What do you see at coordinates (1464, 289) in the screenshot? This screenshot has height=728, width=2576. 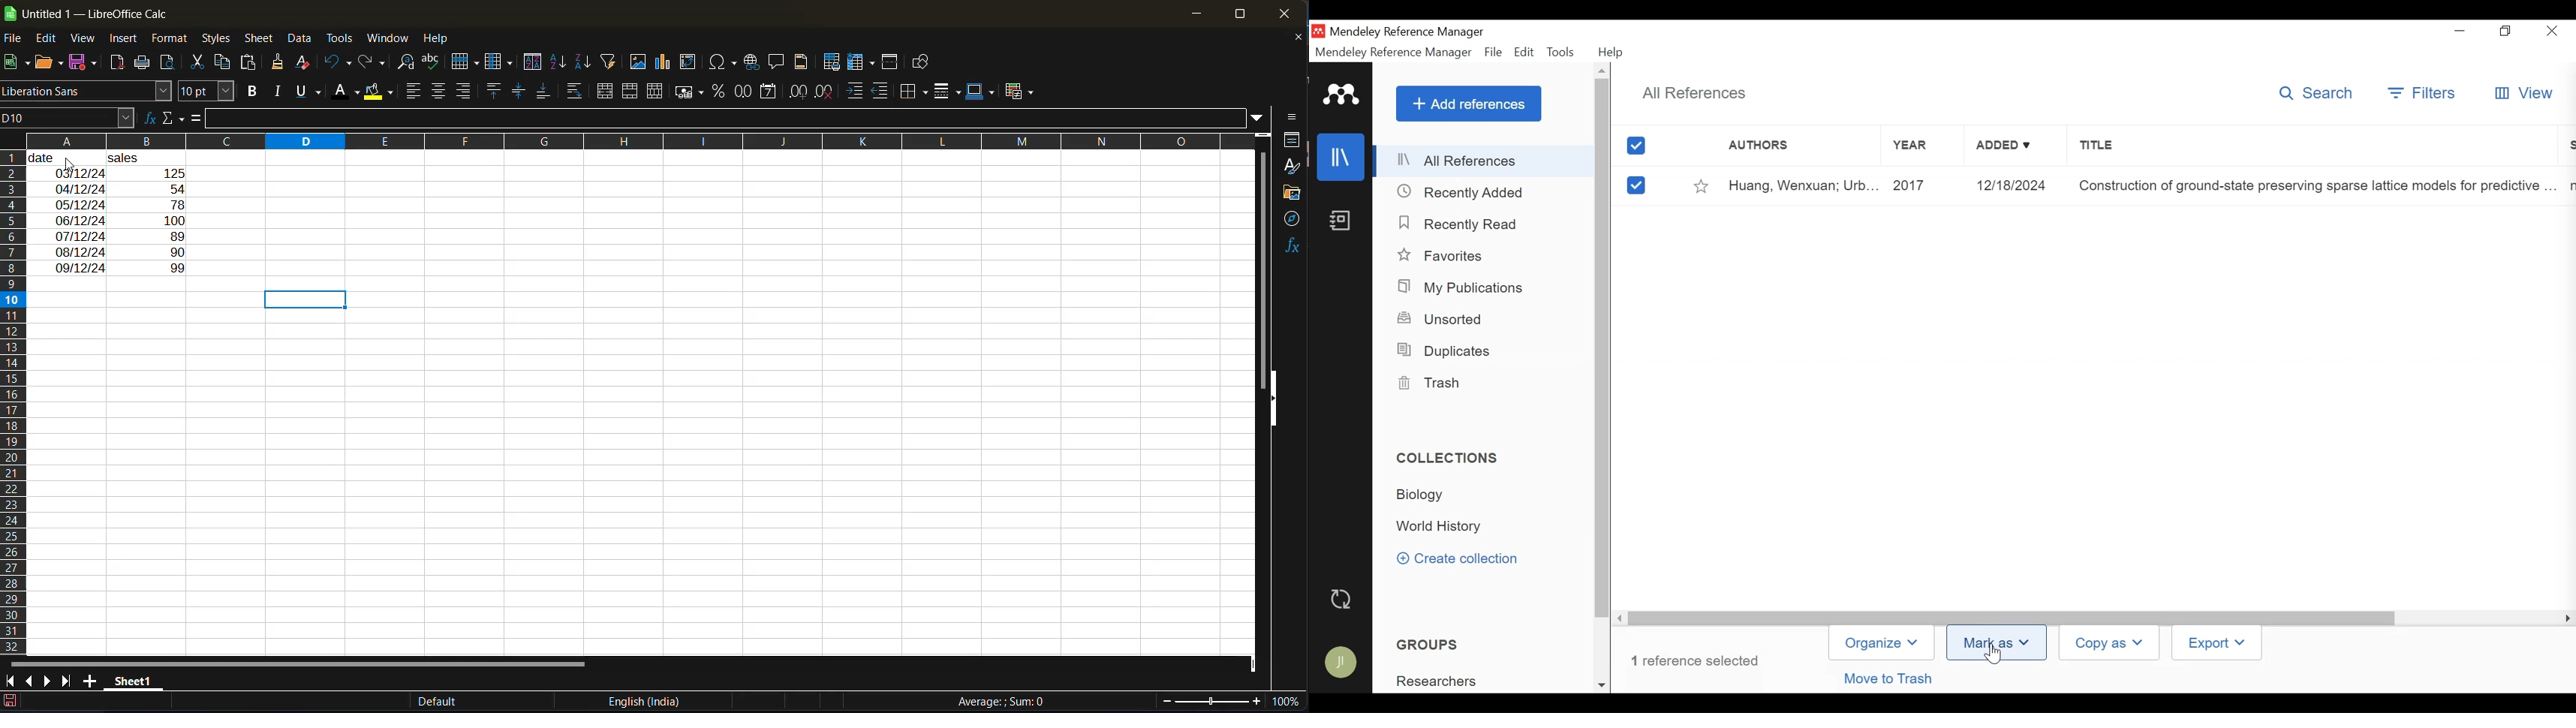 I see `My Publications` at bounding box center [1464, 289].